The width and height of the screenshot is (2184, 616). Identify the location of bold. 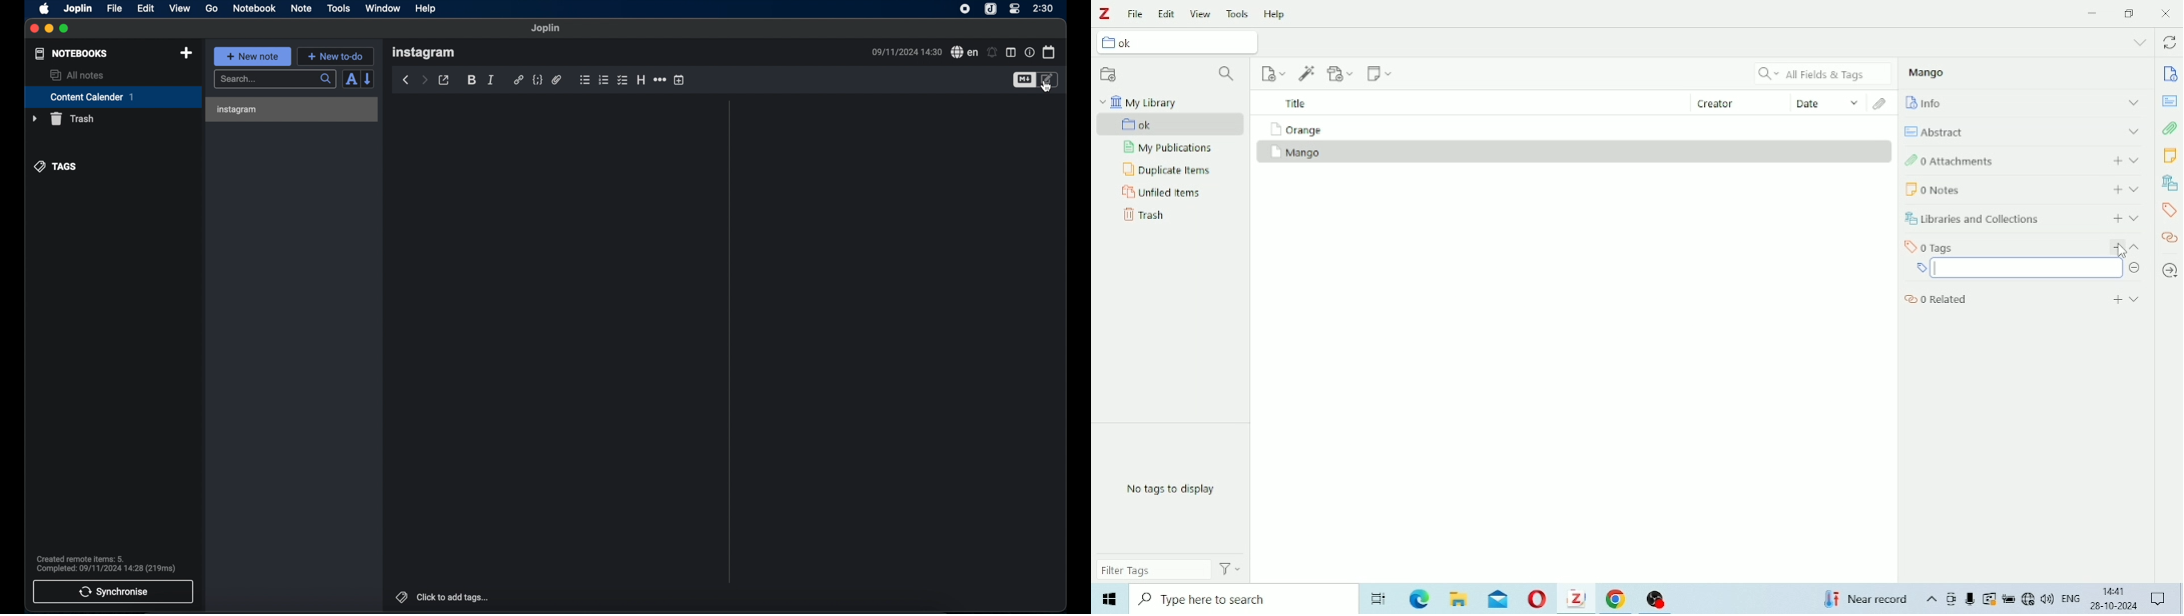
(471, 79).